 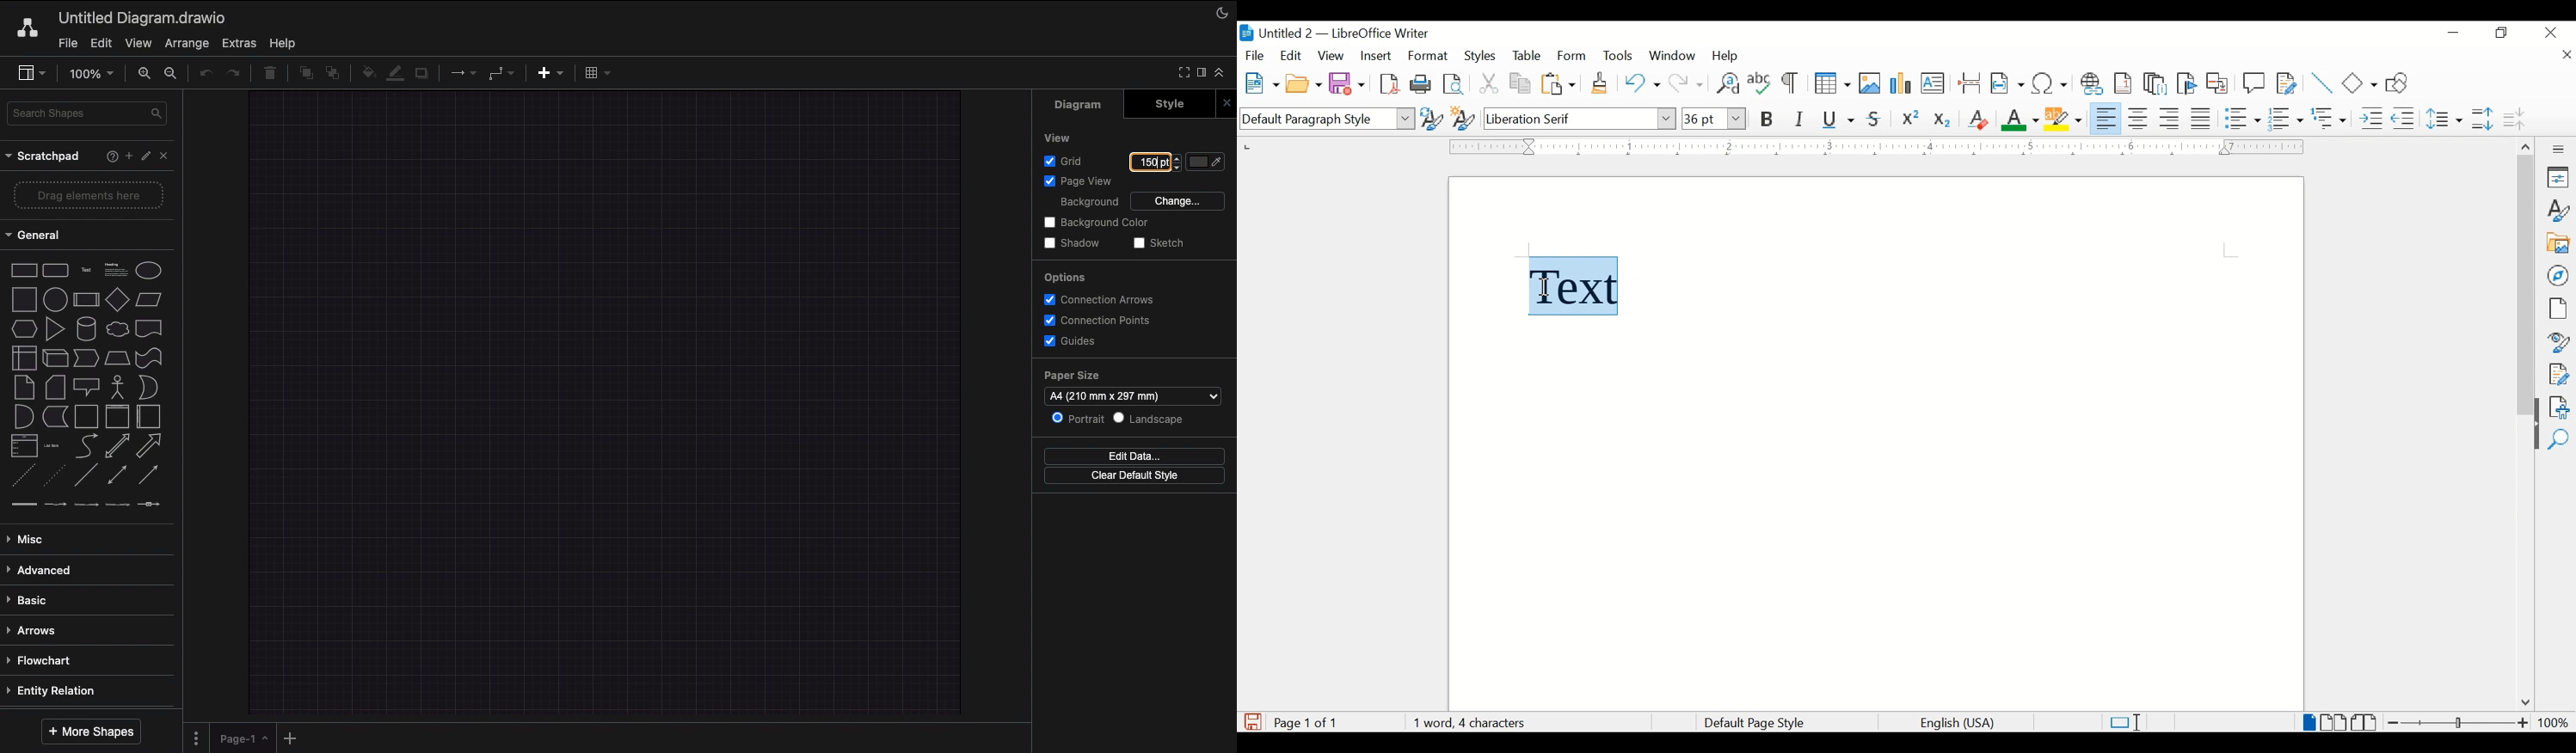 What do you see at coordinates (303, 76) in the screenshot?
I see `Move to front` at bounding box center [303, 76].